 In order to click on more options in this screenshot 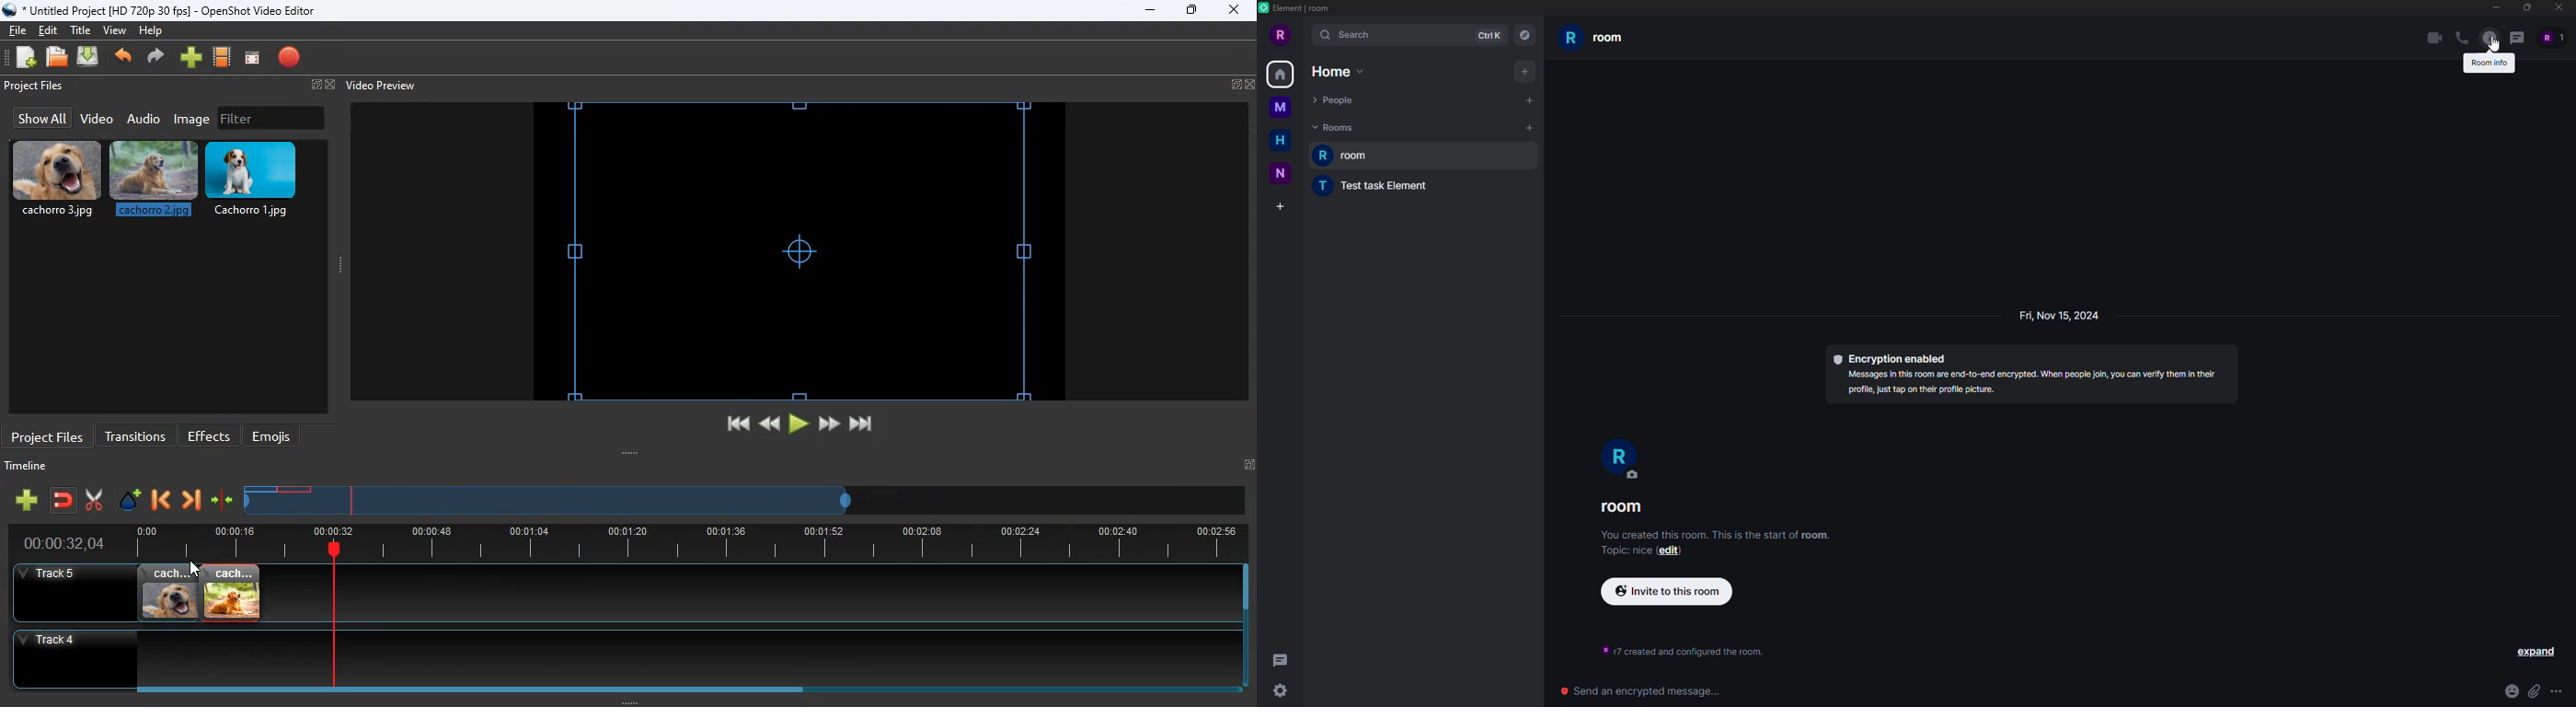, I will do `click(2558, 690)`.